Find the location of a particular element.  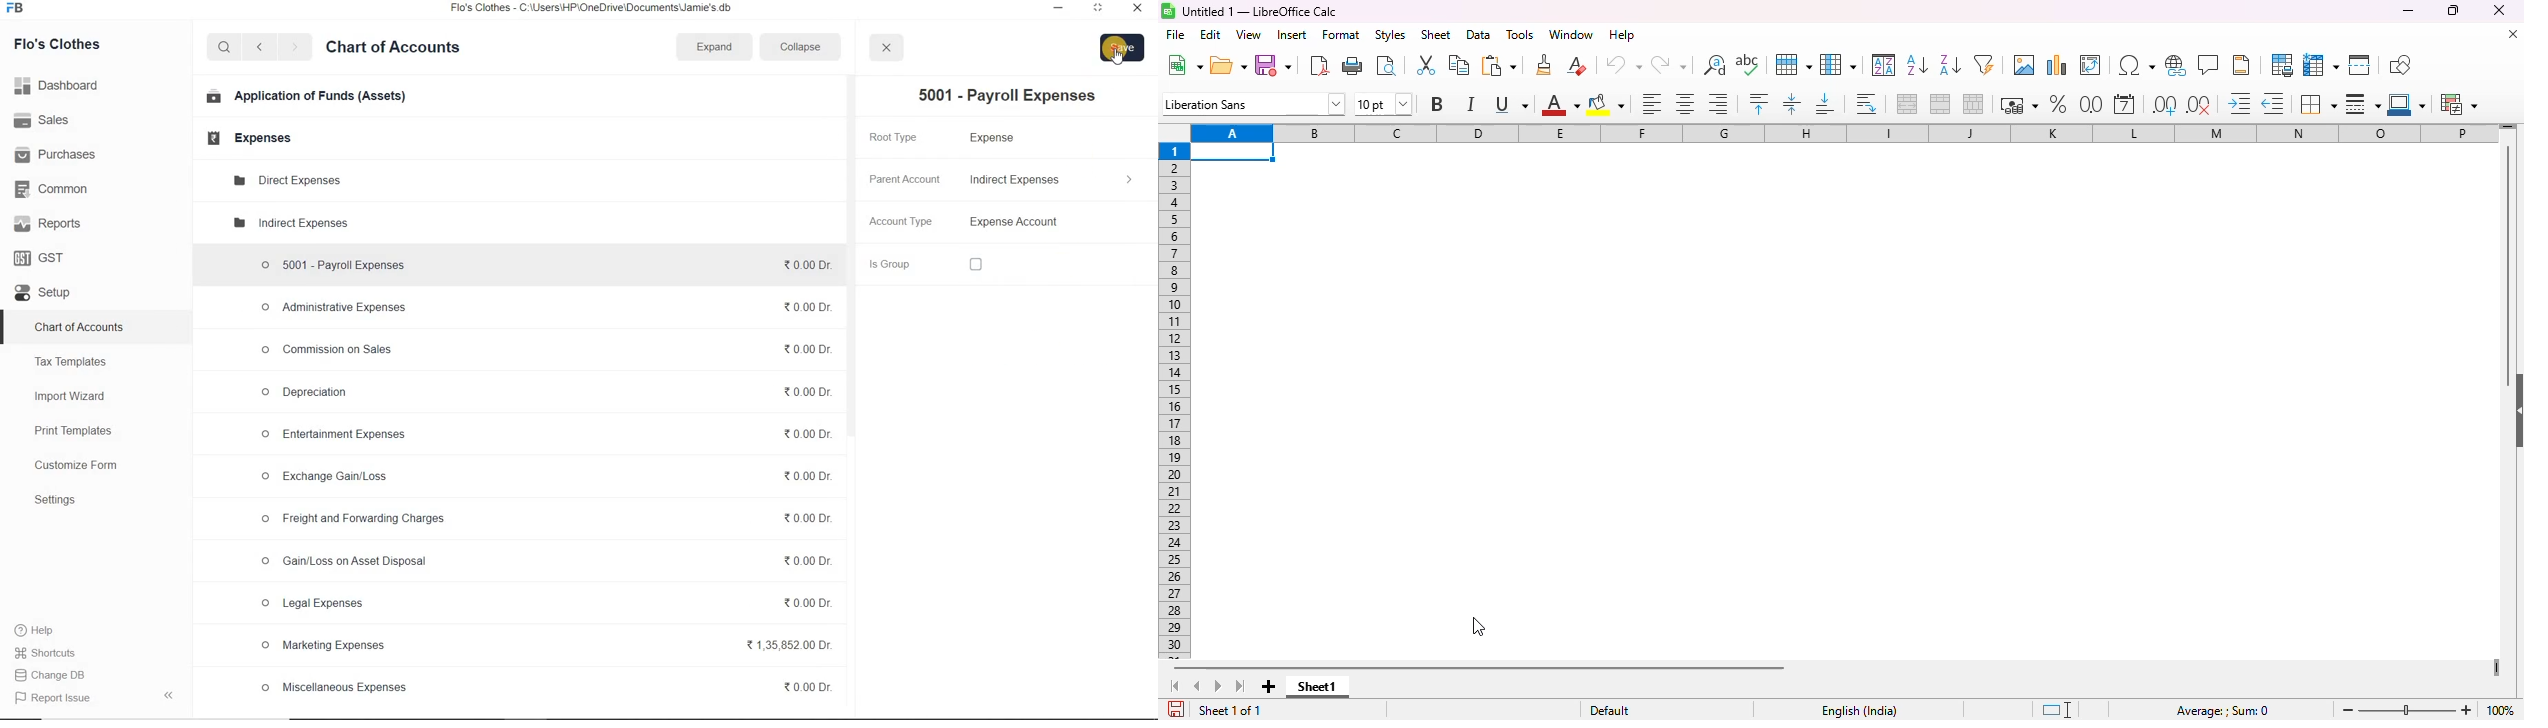

font size is located at coordinates (1383, 104).